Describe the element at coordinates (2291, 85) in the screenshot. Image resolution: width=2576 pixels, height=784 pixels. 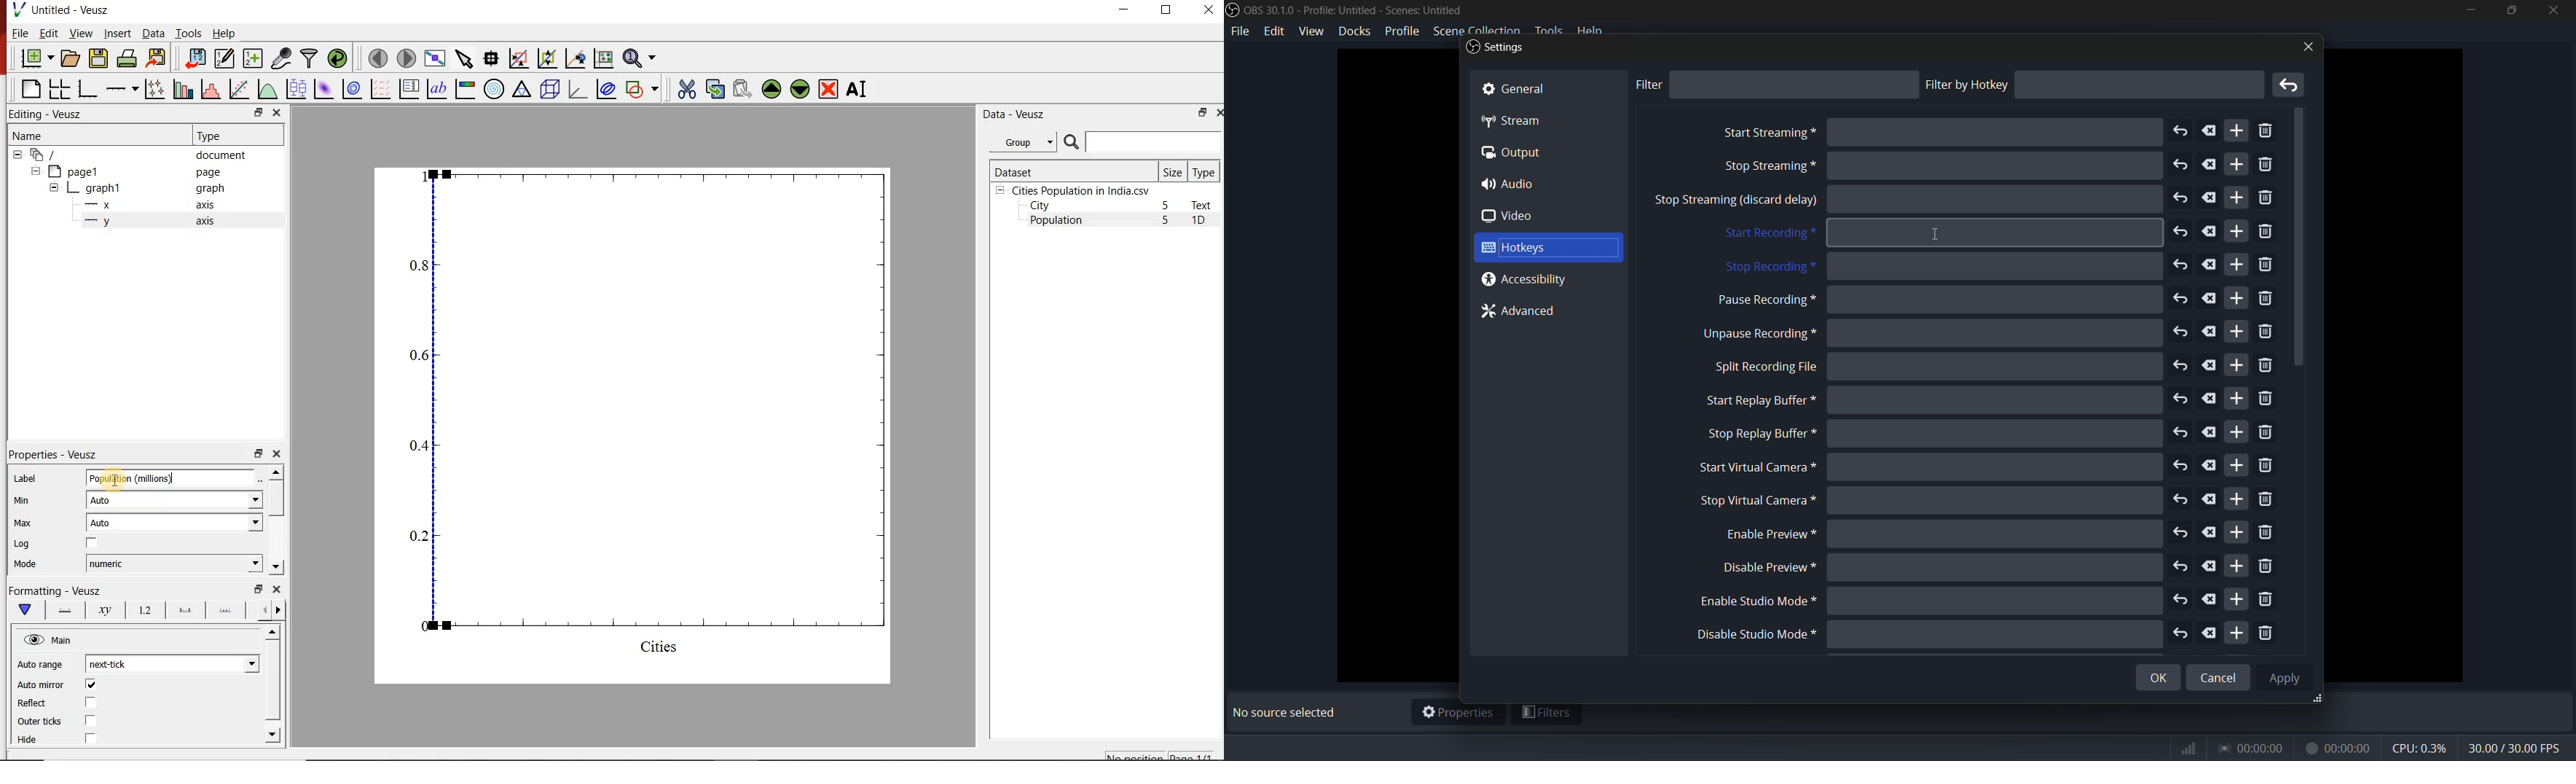
I see `remove` at that location.